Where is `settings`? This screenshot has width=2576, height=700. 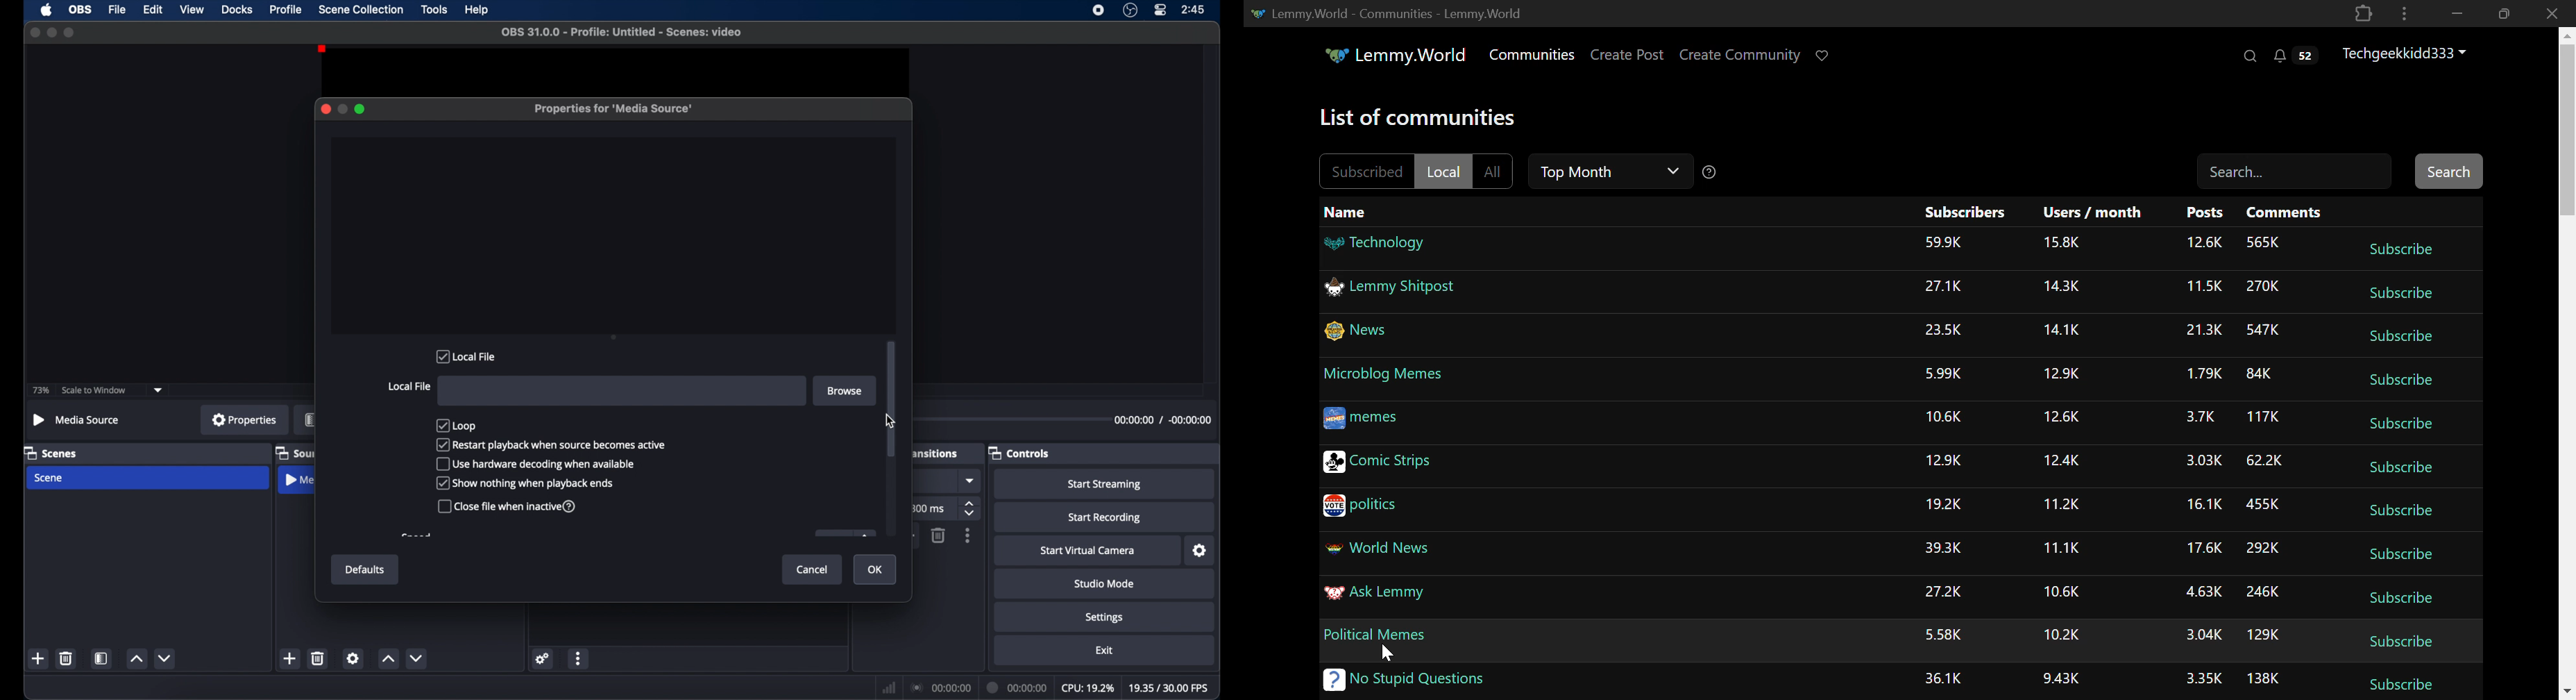
settings is located at coordinates (1200, 551).